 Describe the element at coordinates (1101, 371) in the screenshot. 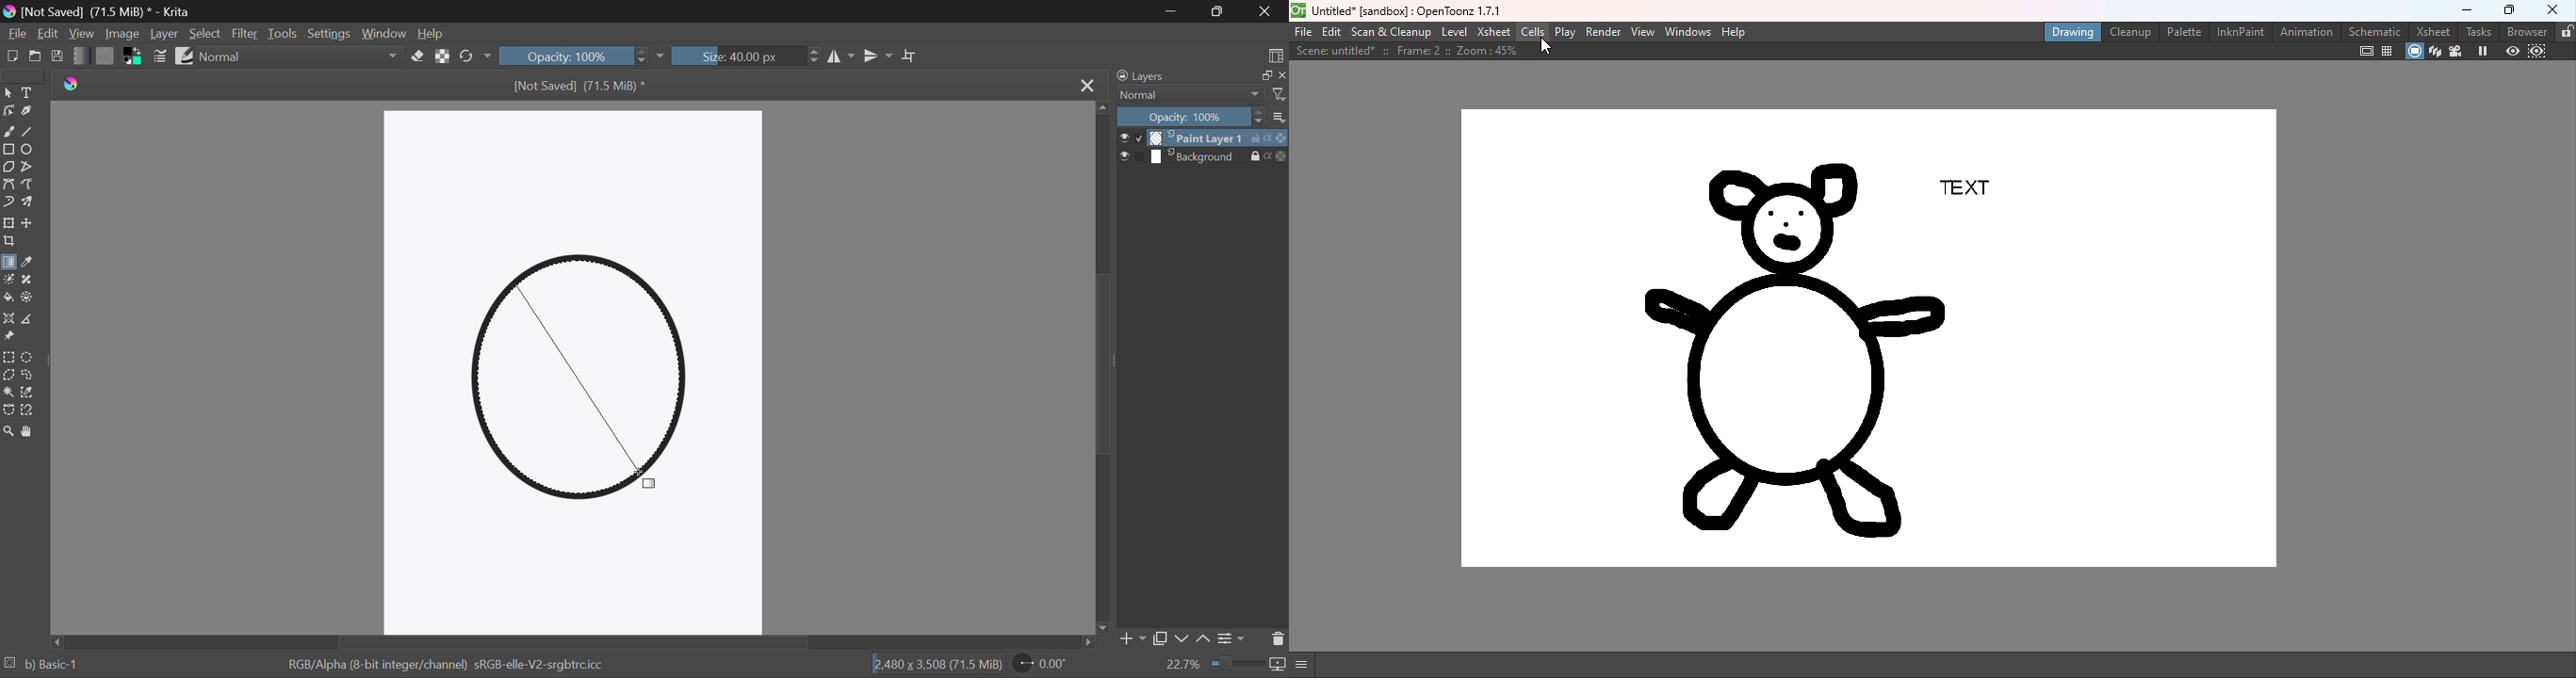

I see `Scroll Bar` at that location.